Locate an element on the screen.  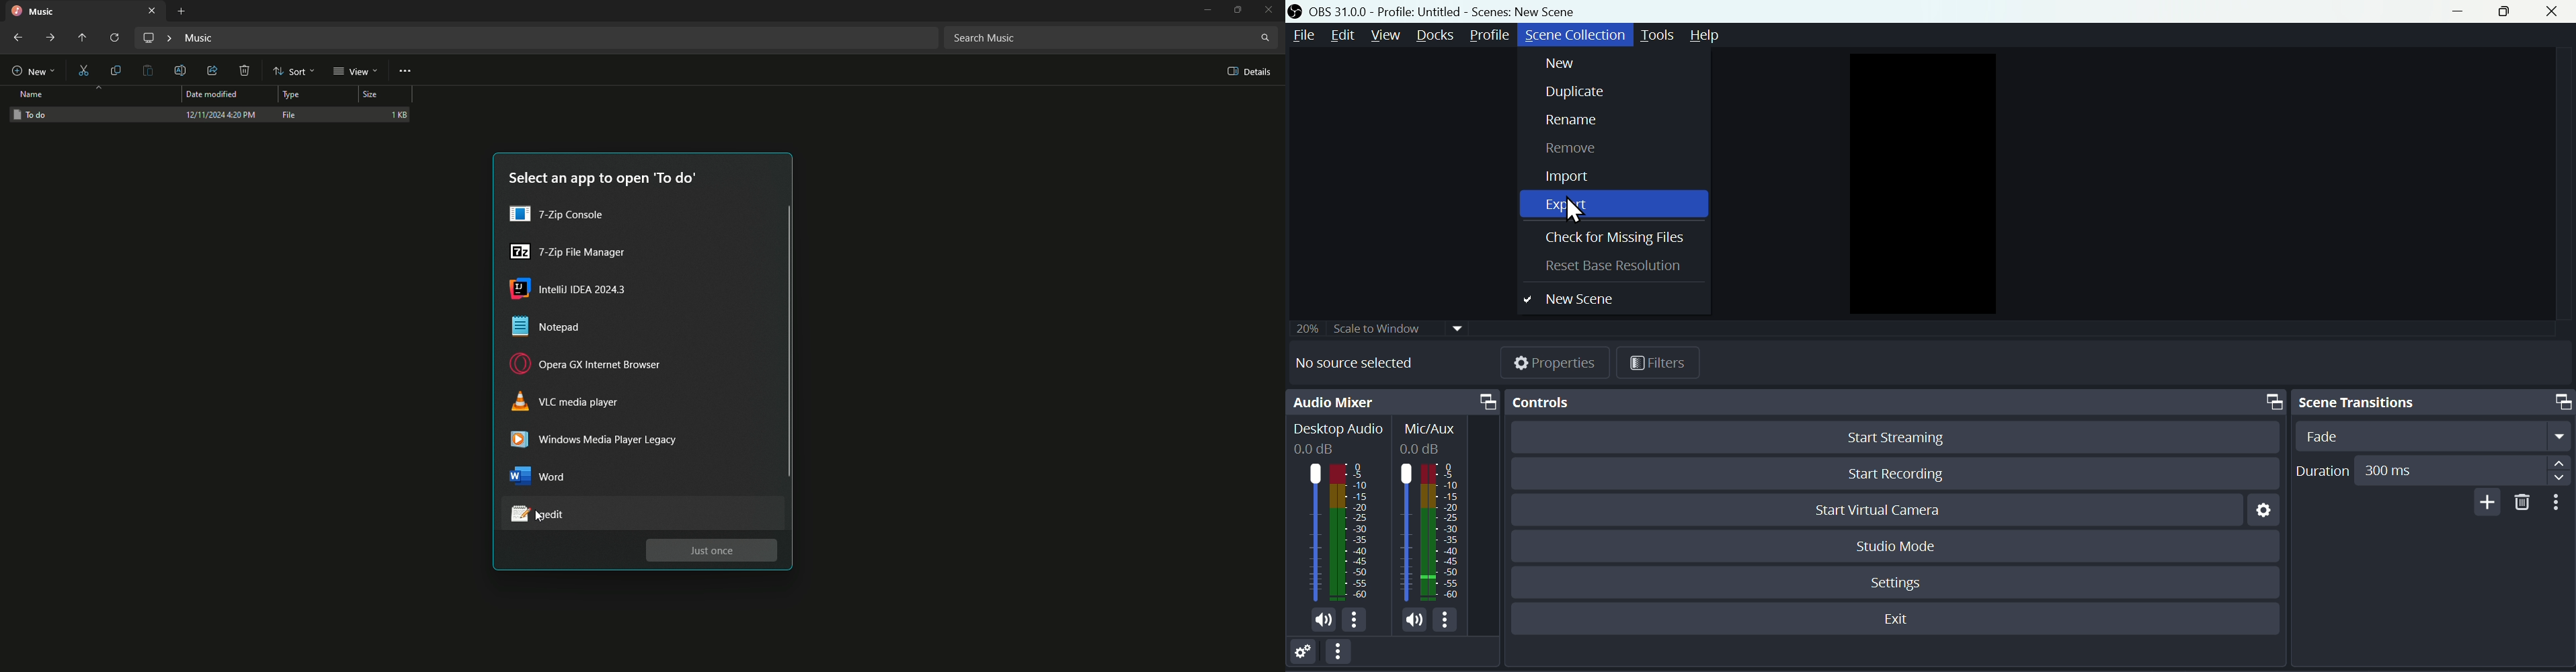
Fade is located at coordinates (2429, 435).